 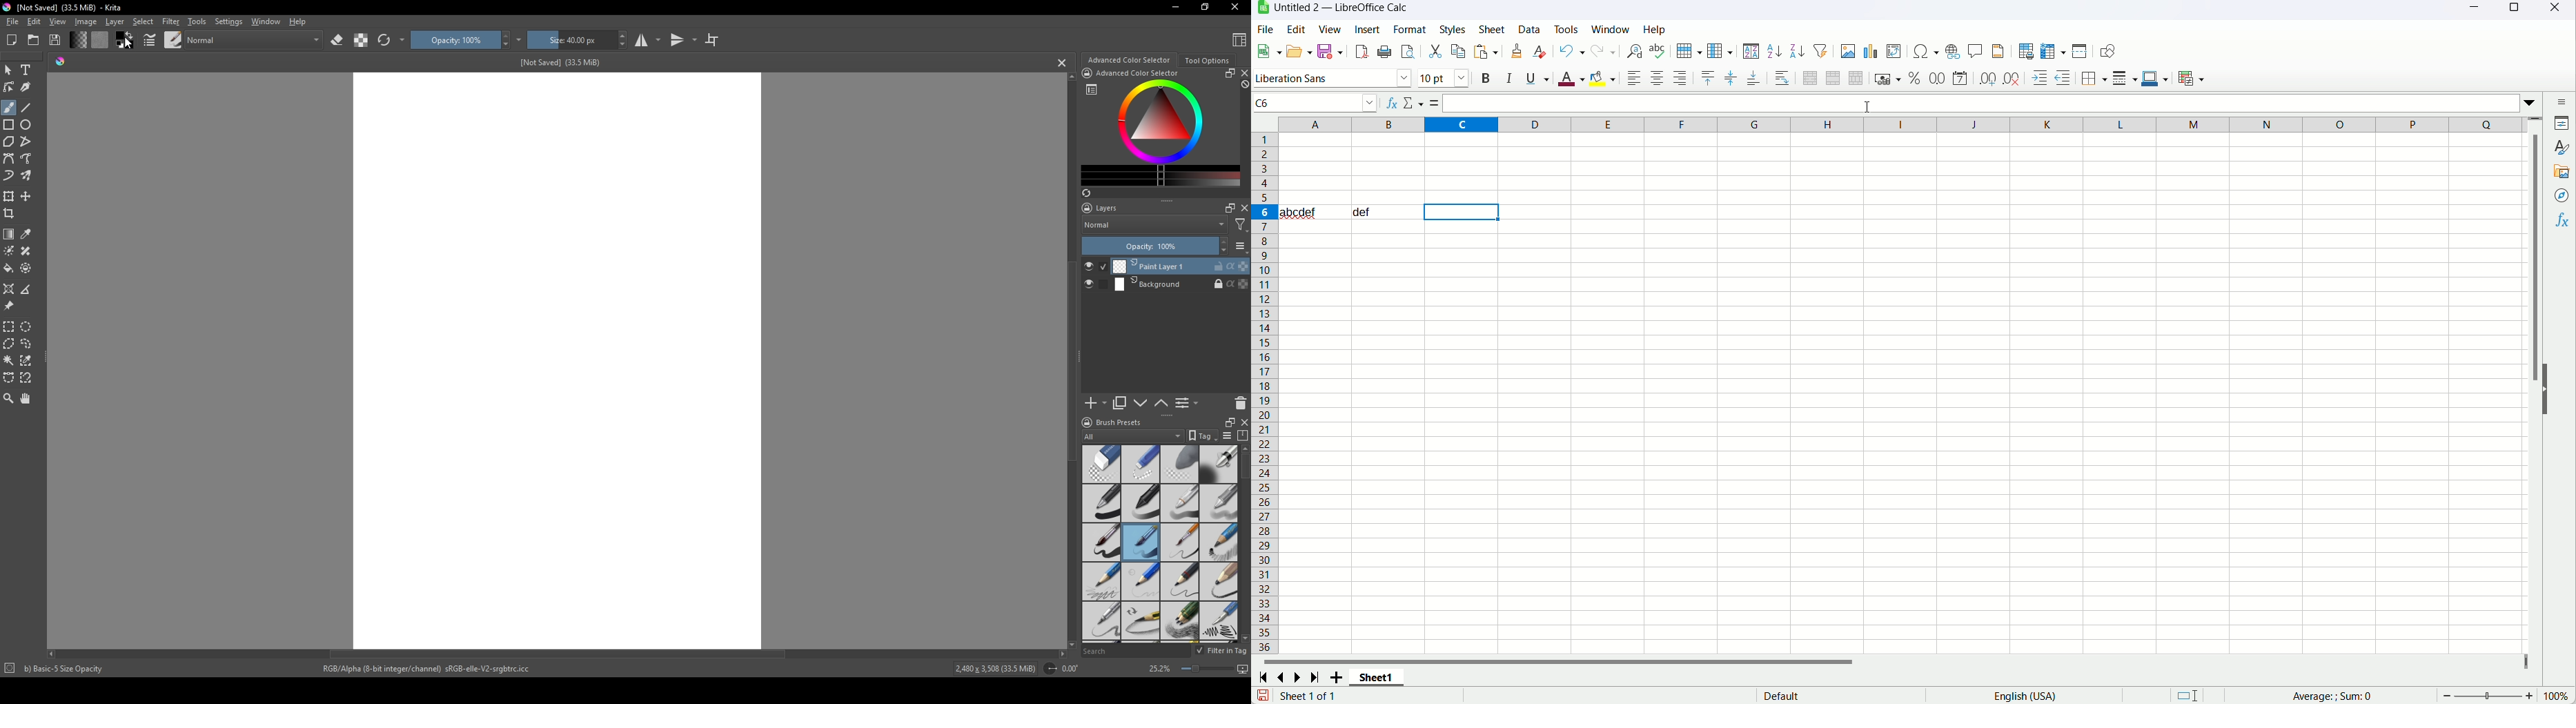 I want to click on down, so click(x=1141, y=403).